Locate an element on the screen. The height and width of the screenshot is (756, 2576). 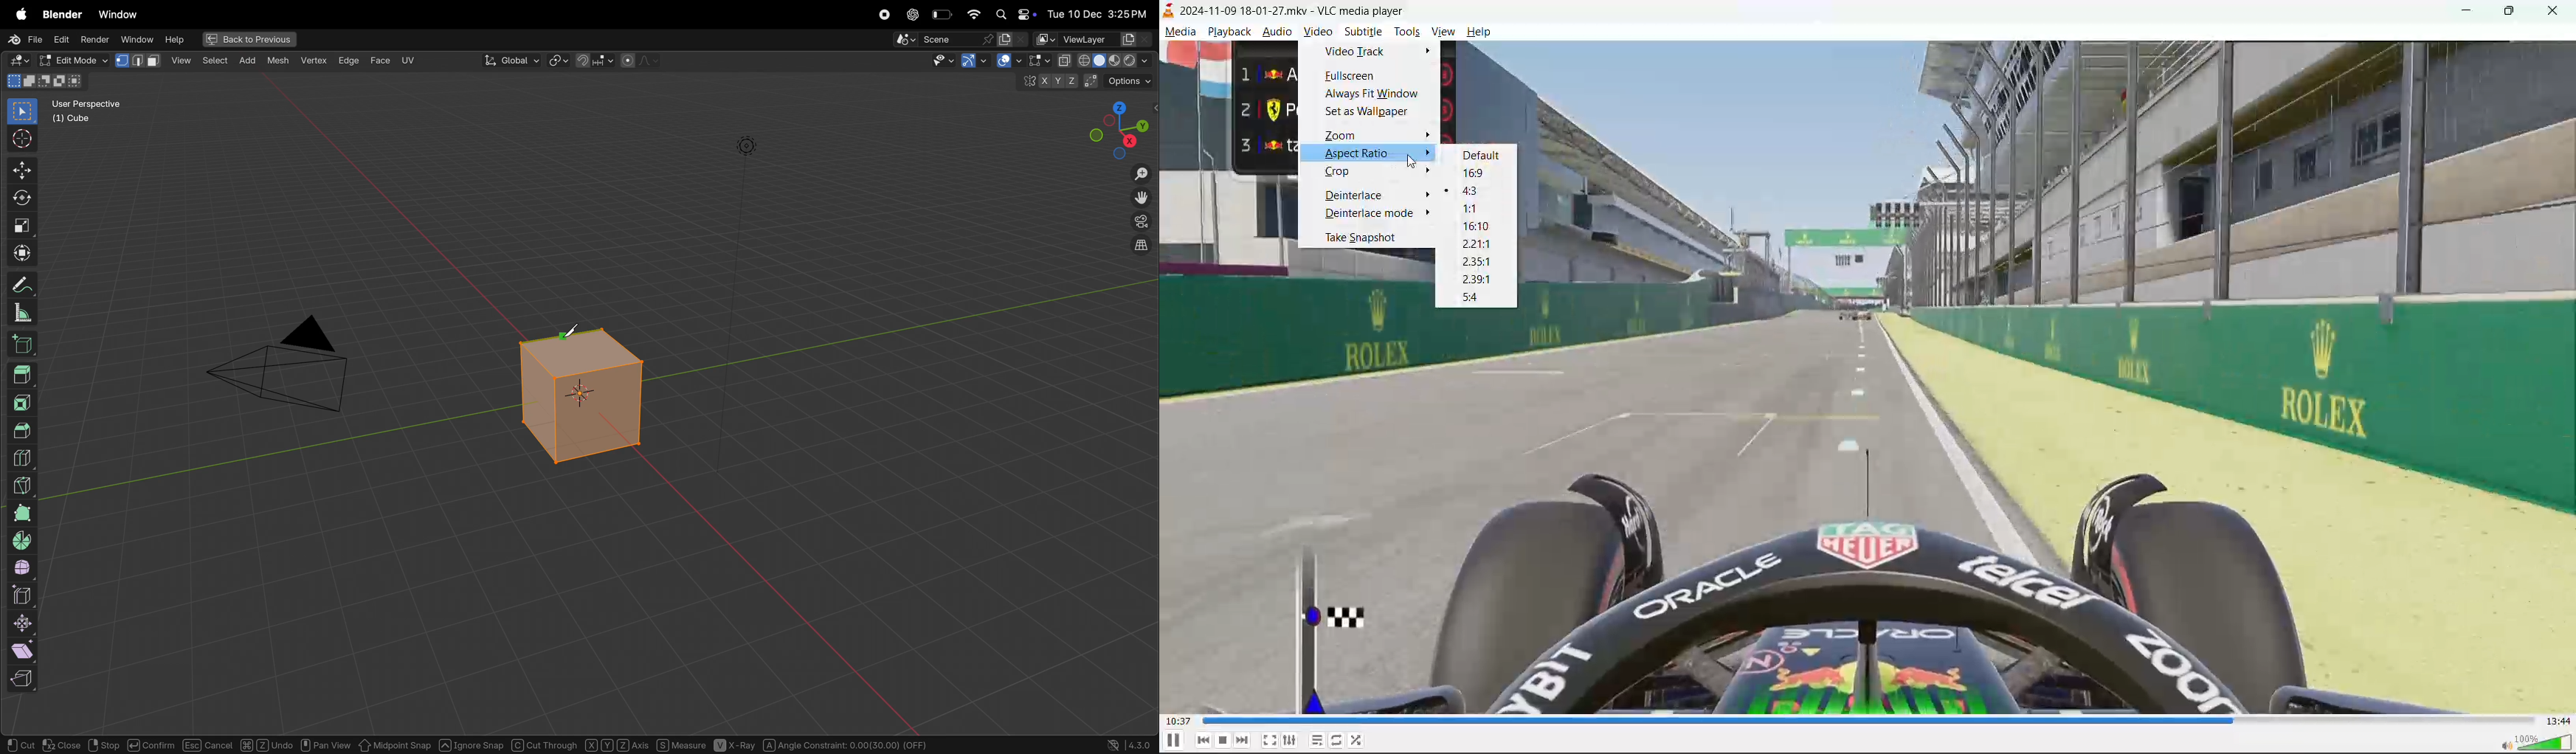
Pan View is located at coordinates (326, 744).